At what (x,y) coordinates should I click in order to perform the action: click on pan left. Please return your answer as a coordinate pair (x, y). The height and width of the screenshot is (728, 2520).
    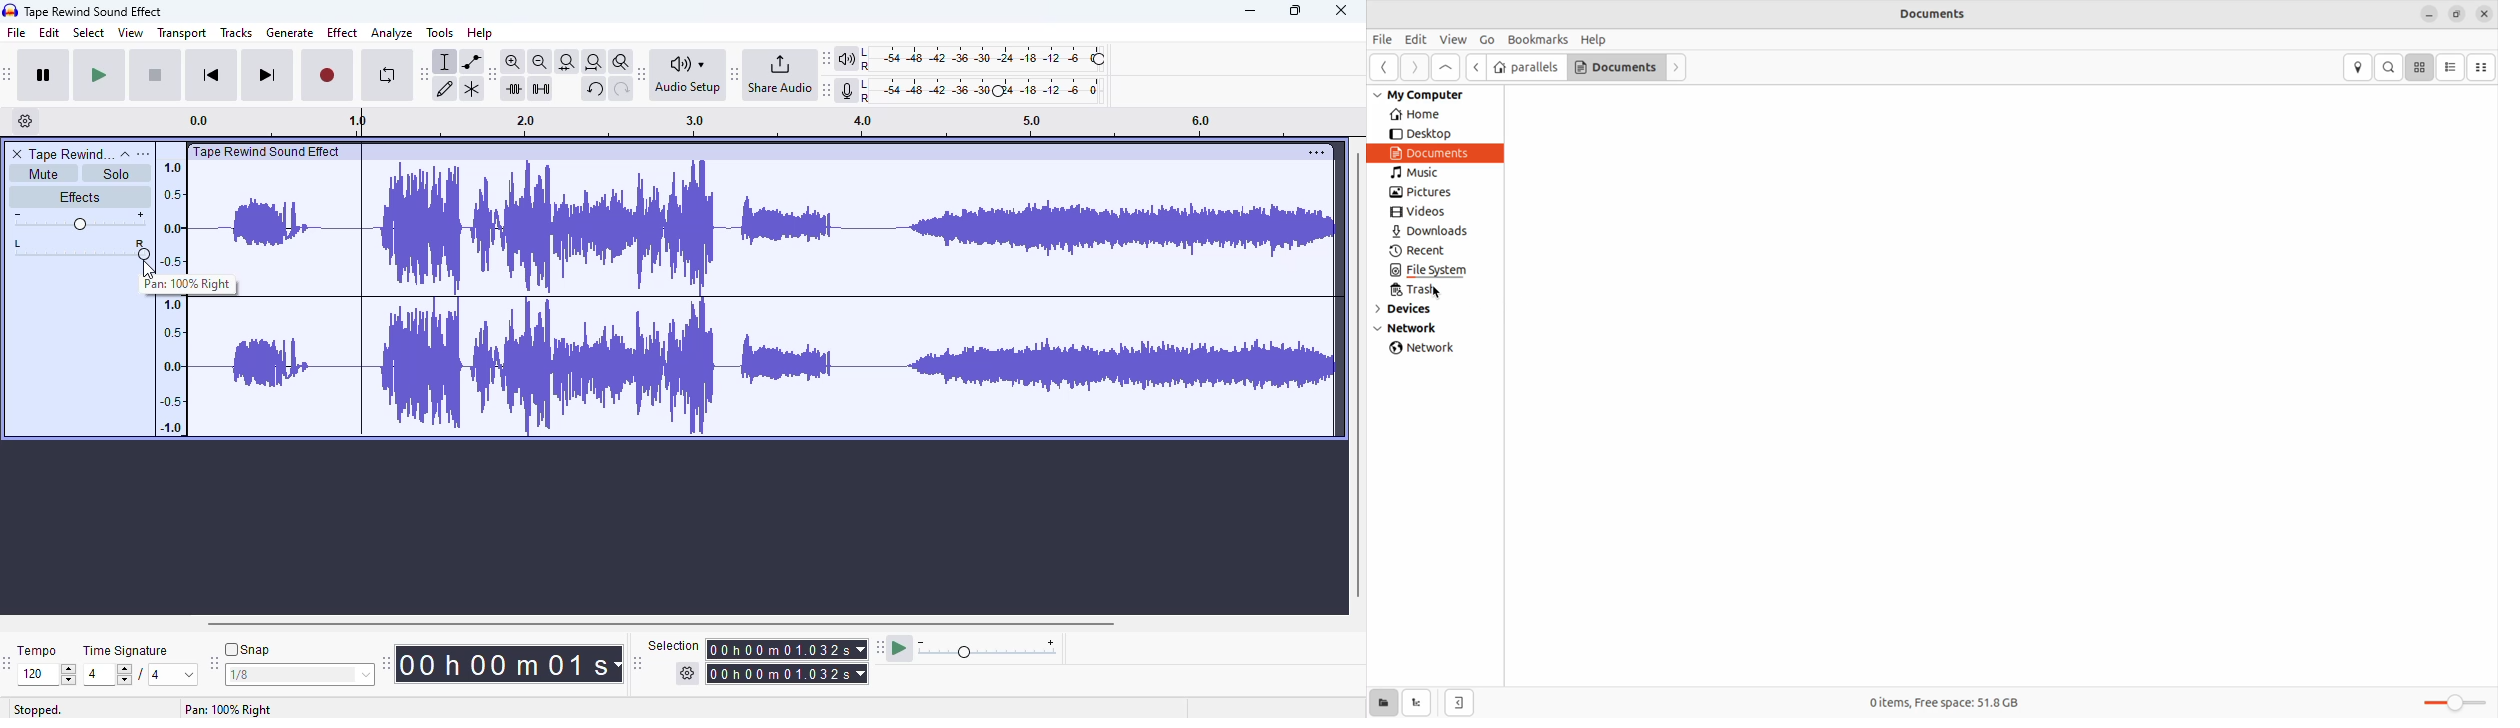
    Looking at the image, I should click on (20, 249).